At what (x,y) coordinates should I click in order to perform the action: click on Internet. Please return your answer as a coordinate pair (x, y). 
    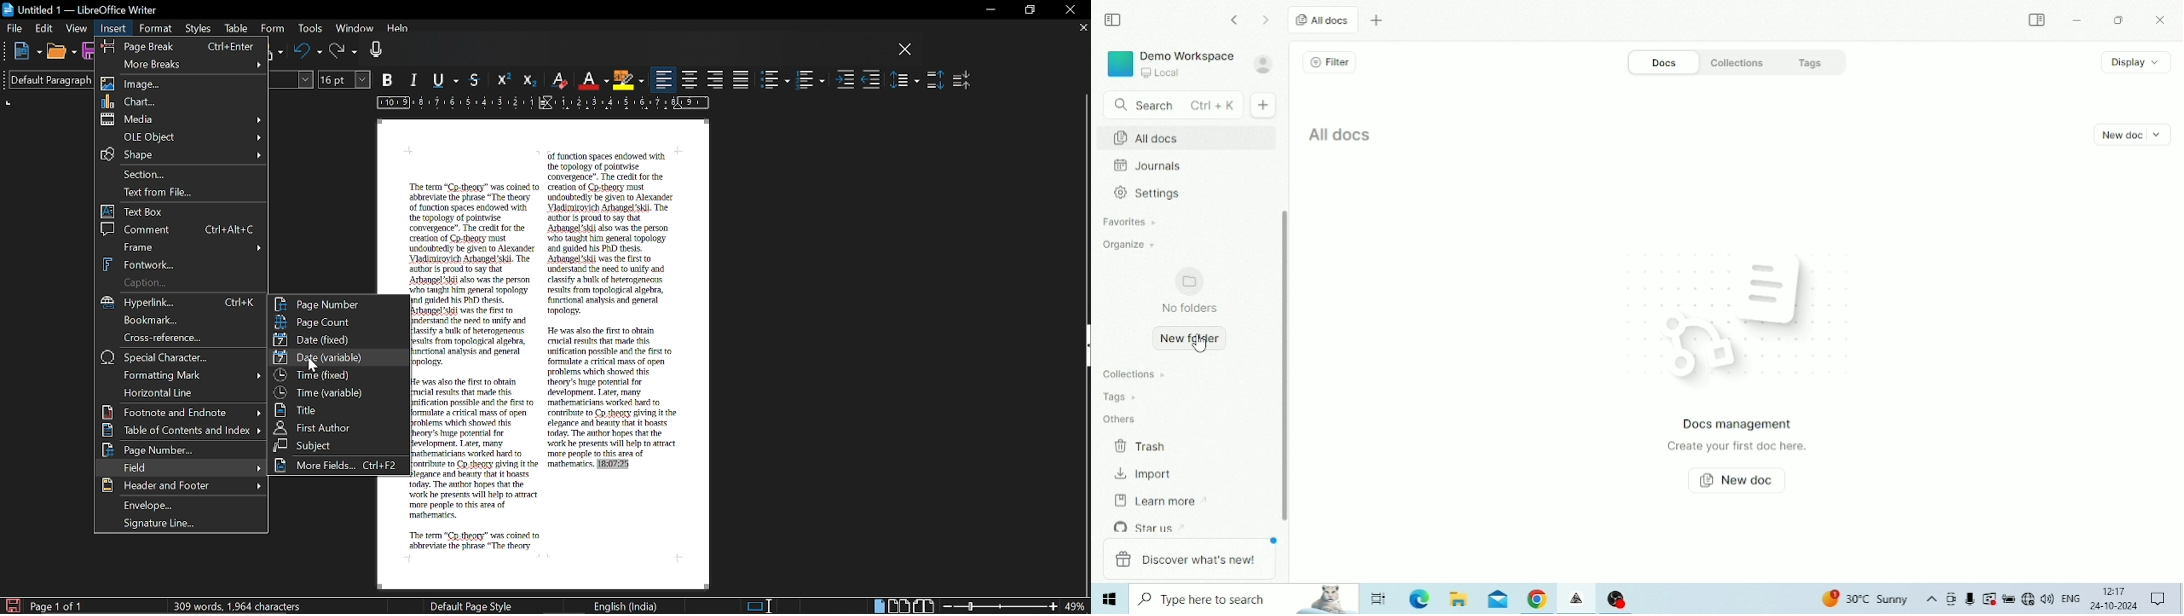
    Looking at the image, I should click on (2027, 599).